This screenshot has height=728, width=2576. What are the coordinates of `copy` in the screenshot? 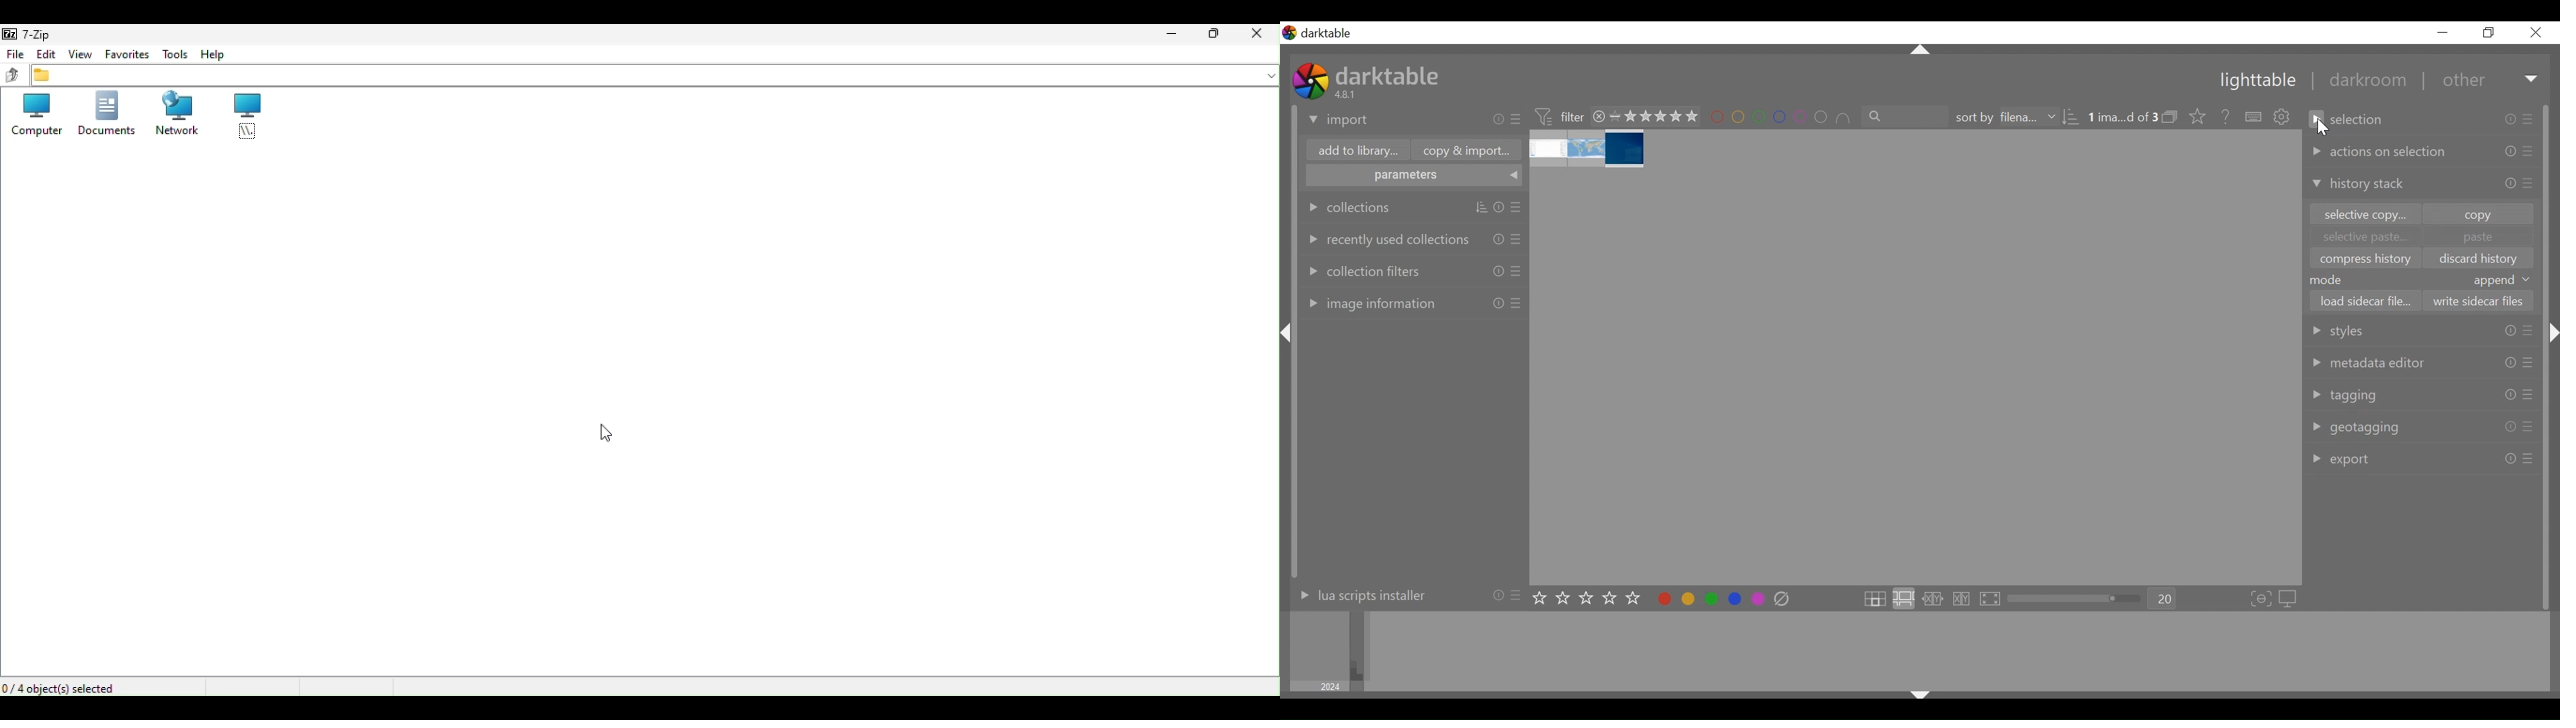 It's located at (2477, 214).